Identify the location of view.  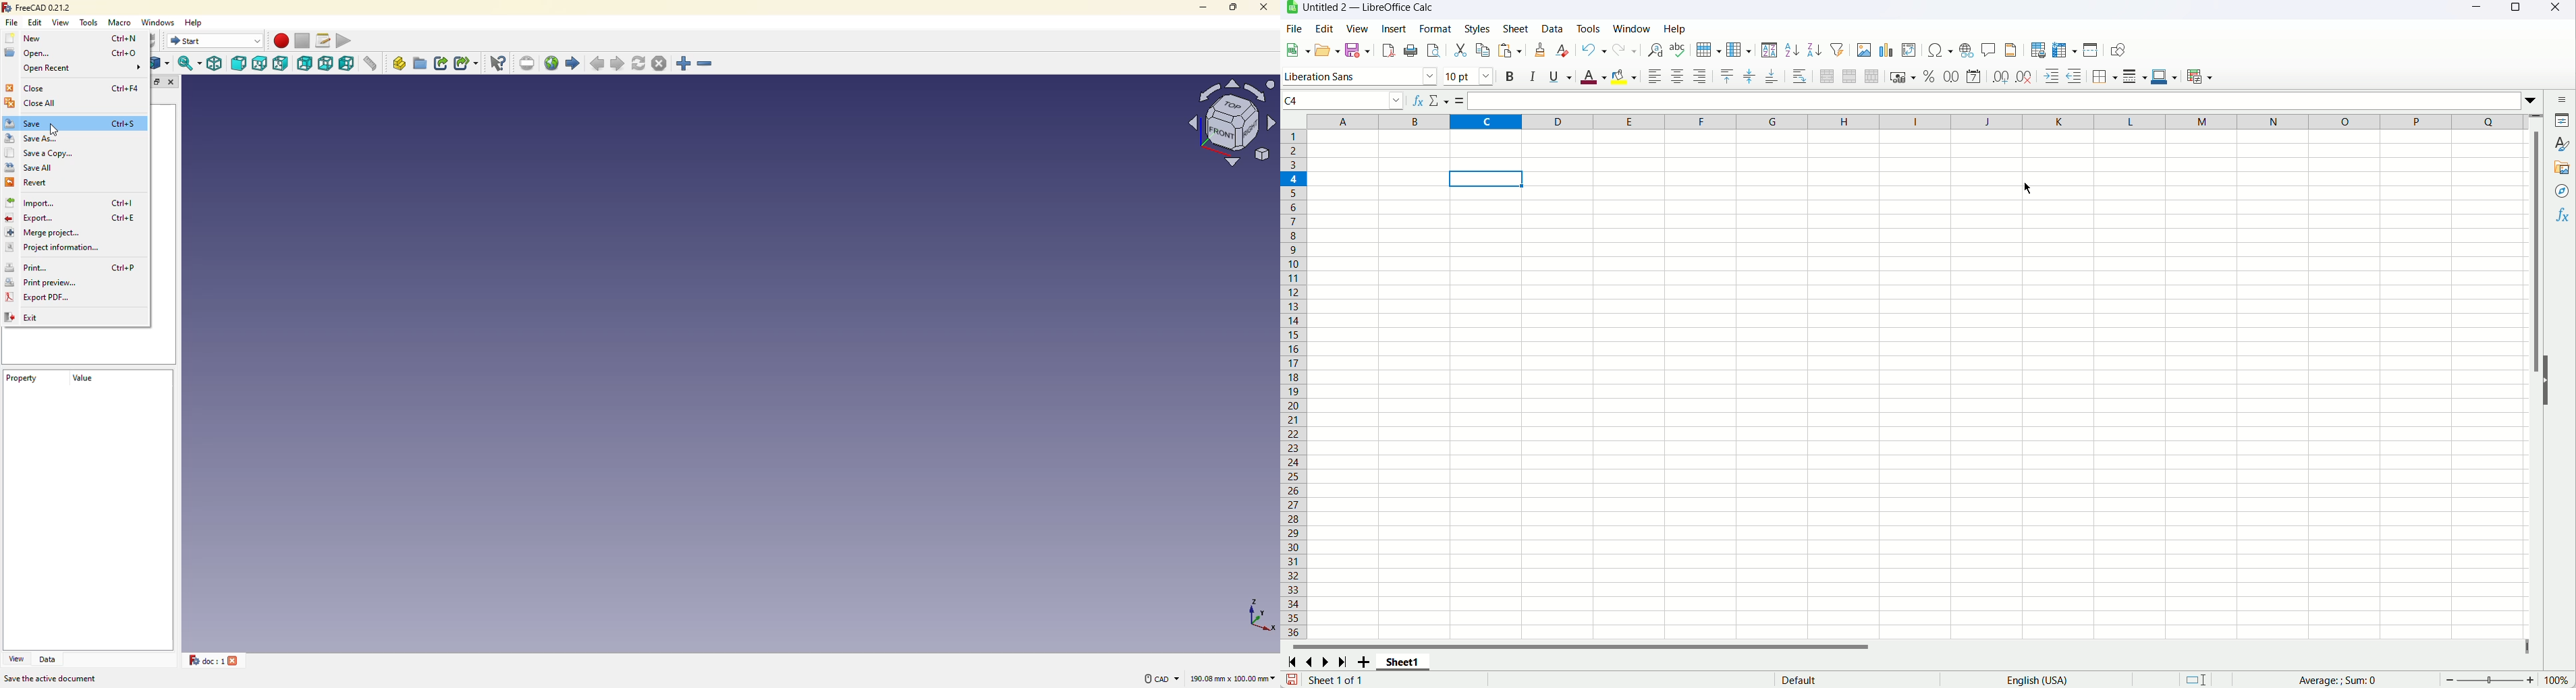
(15, 659).